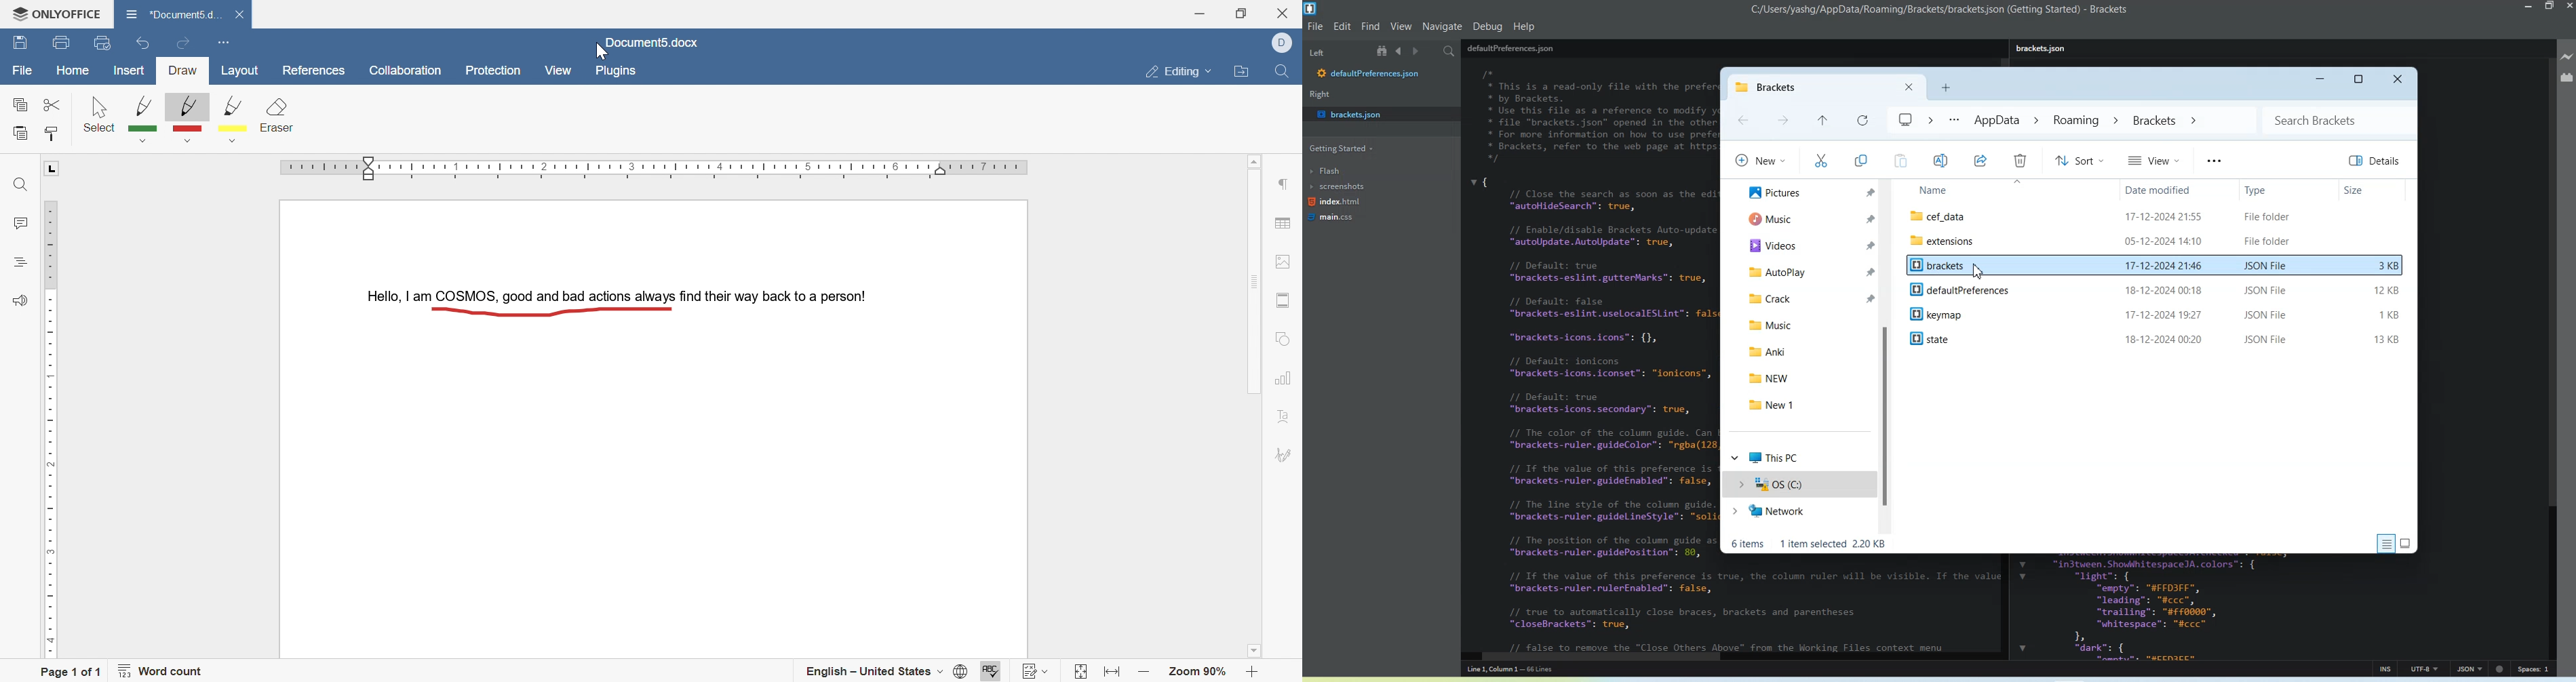 The height and width of the screenshot is (700, 2576). I want to click on paragraph settings, so click(1286, 184).